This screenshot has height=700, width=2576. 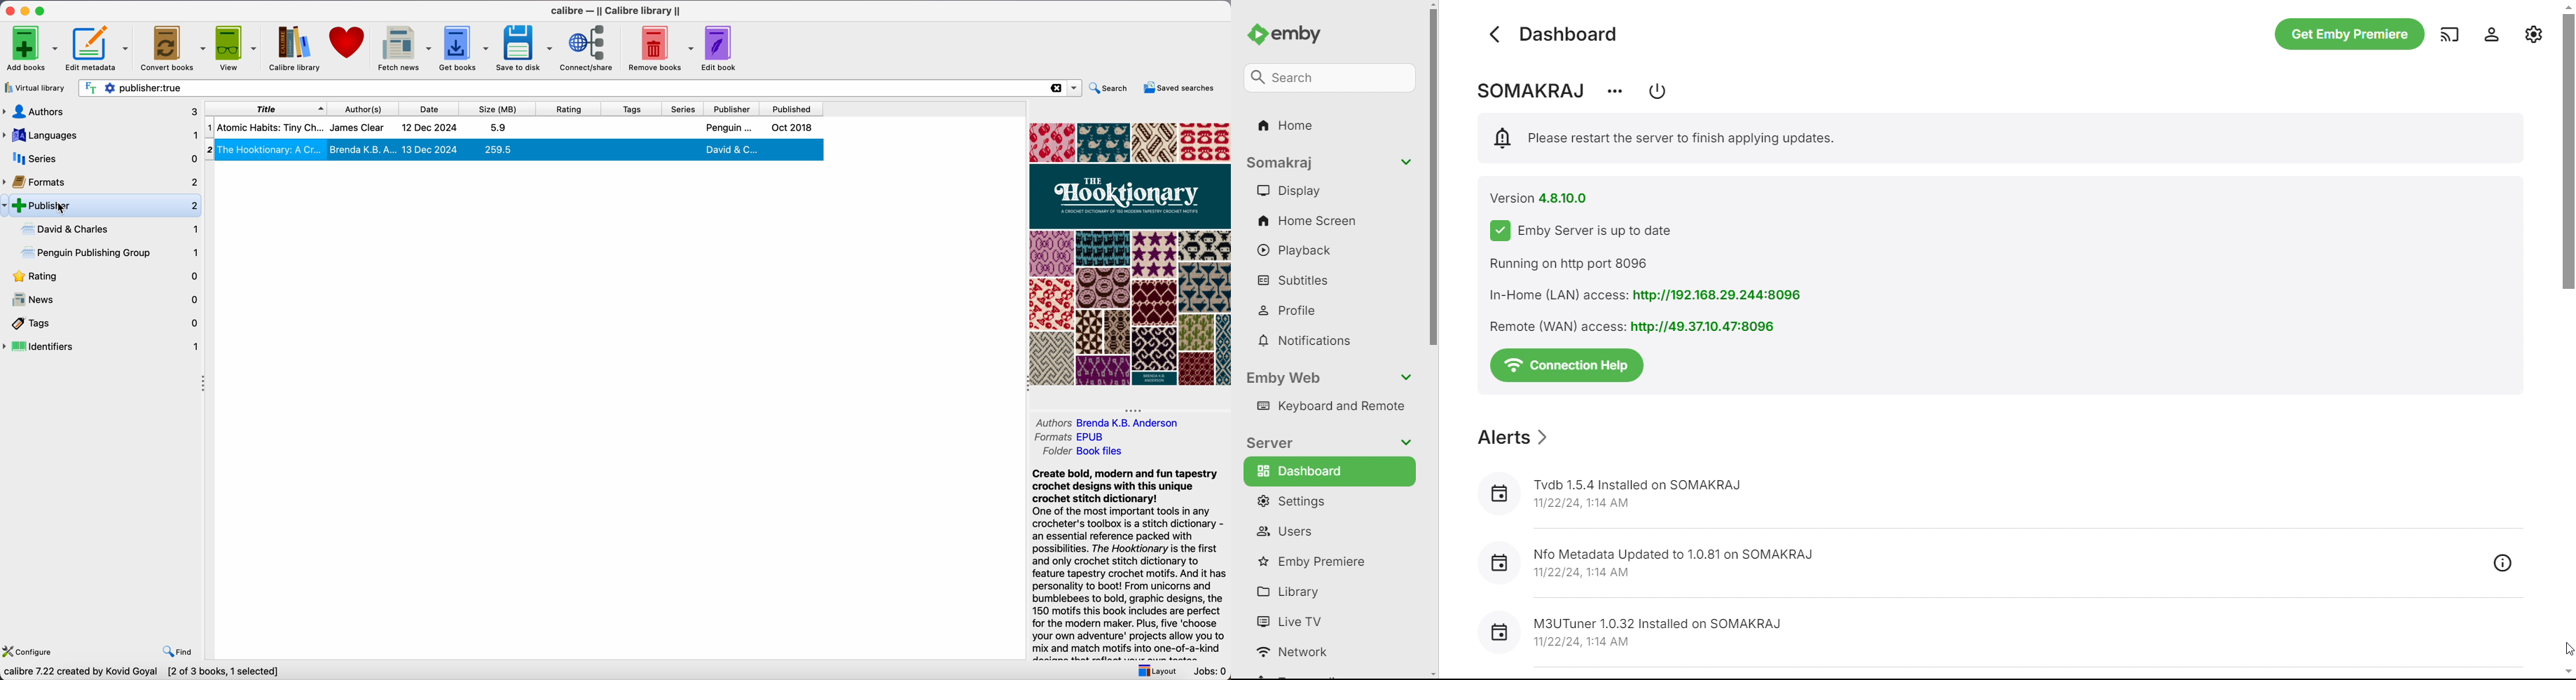 I want to click on network, so click(x=1329, y=651).